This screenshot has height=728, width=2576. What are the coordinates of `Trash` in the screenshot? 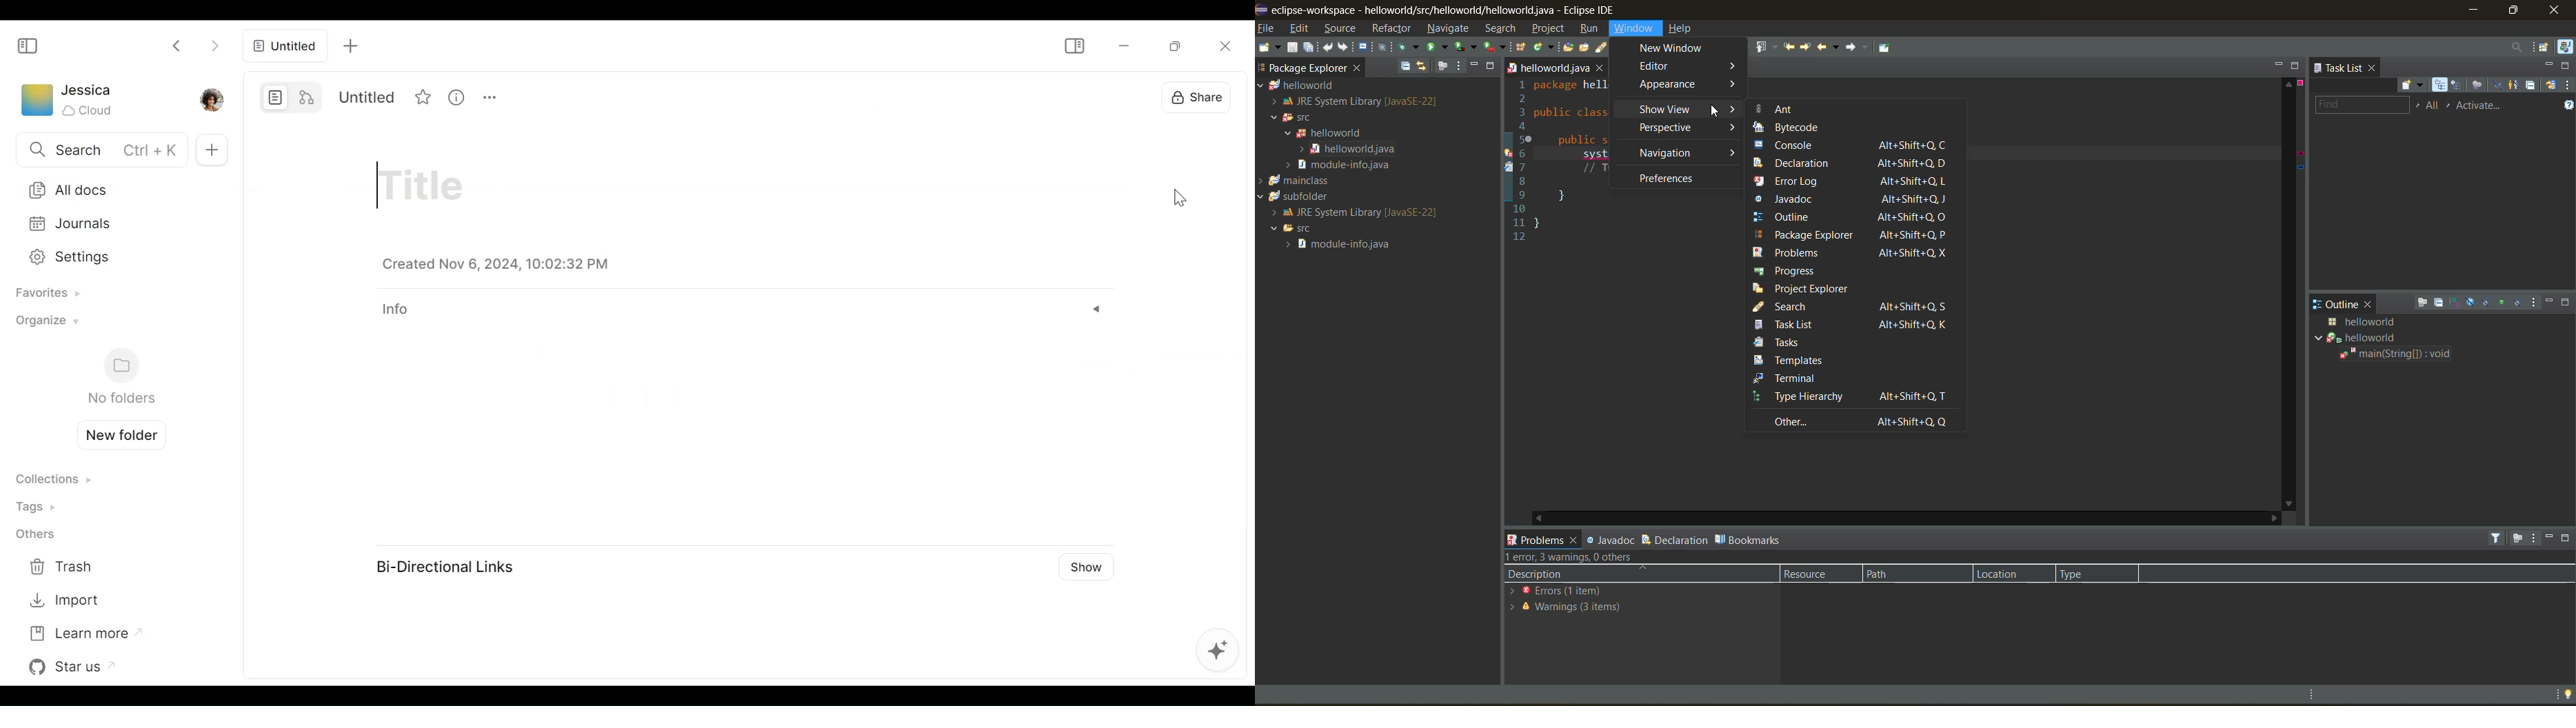 It's located at (64, 567).